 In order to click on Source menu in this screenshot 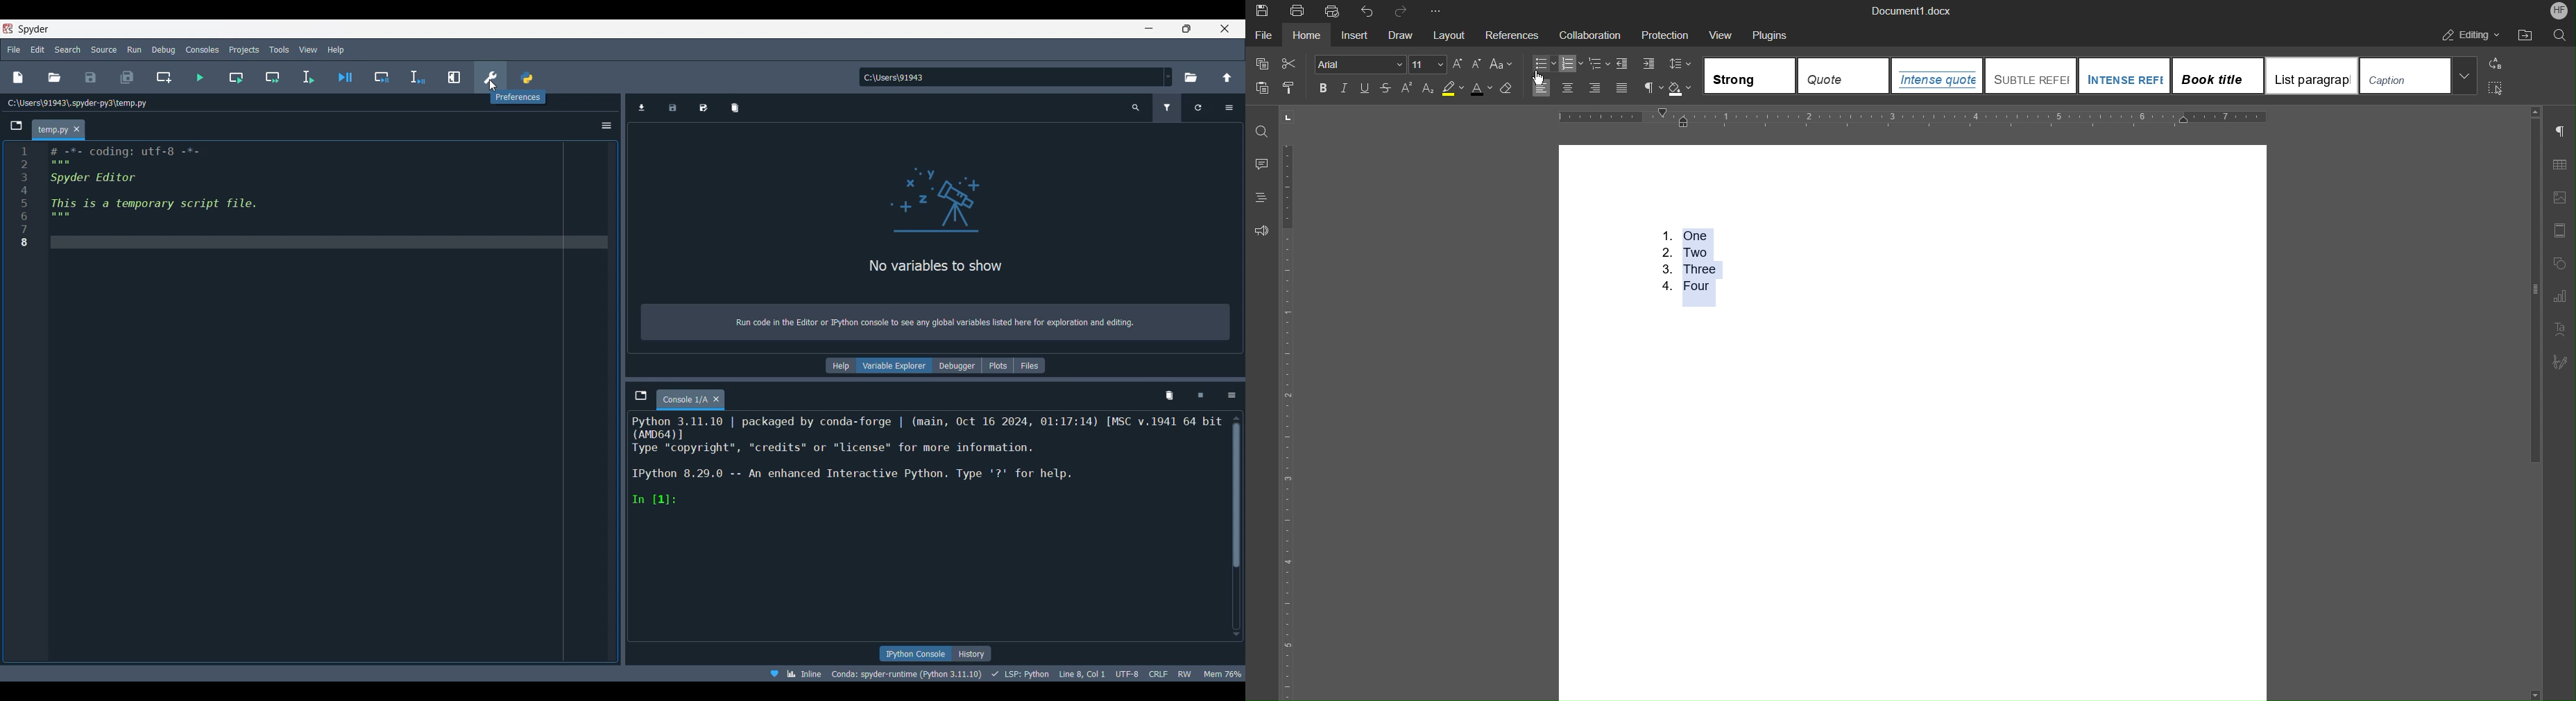, I will do `click(104, 49)`.